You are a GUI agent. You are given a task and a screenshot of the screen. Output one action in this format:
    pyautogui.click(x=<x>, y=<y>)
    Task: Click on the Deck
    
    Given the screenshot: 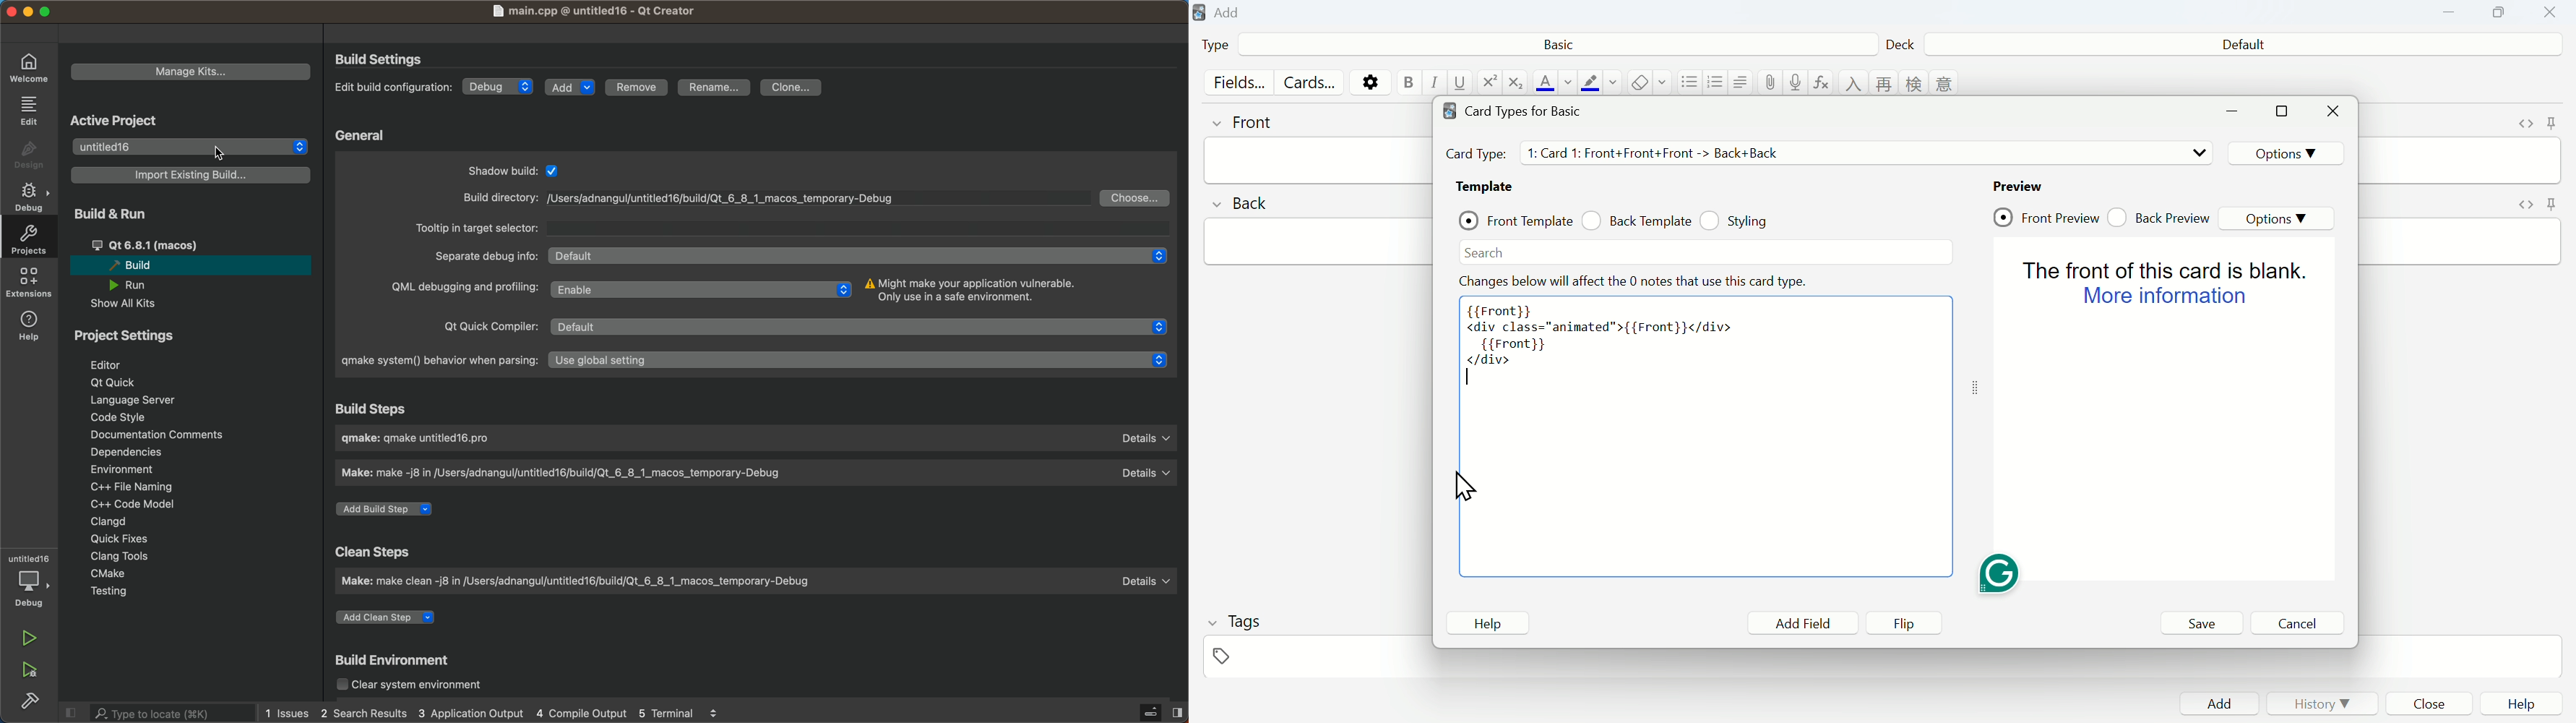 What is the action you would take?
    pyautogui.click(x=1899, y=46)
    